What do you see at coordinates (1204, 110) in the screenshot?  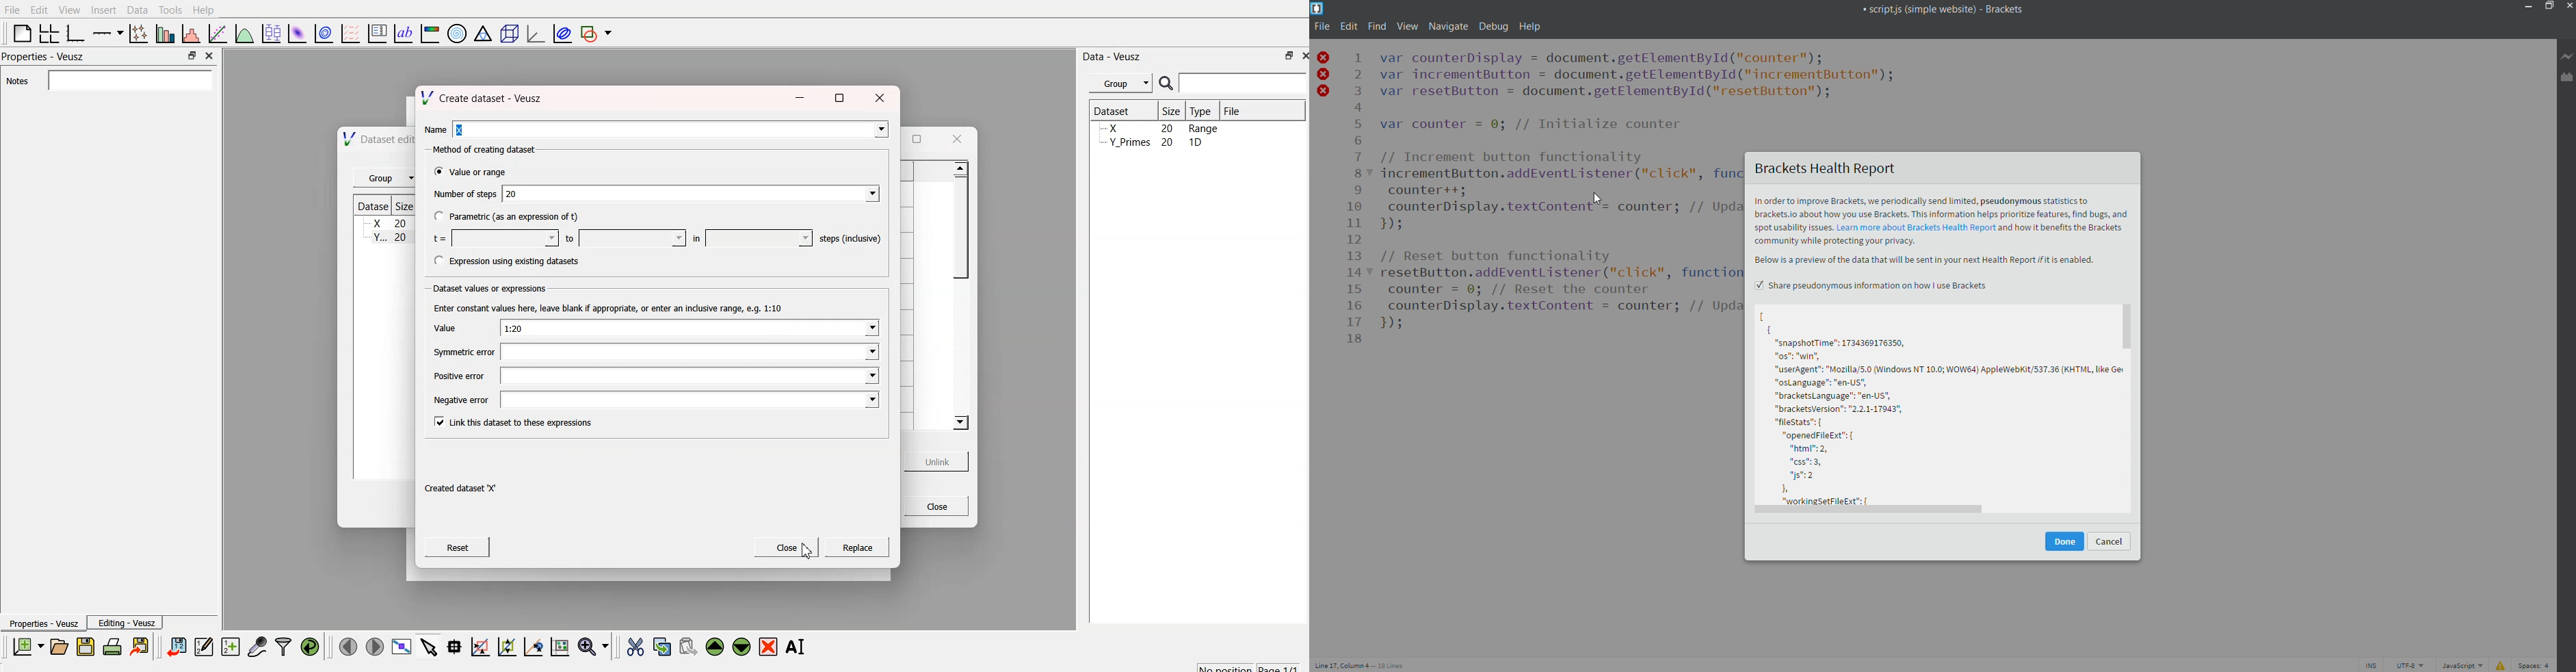 I see `Type` at bounding box center [1204, 110].